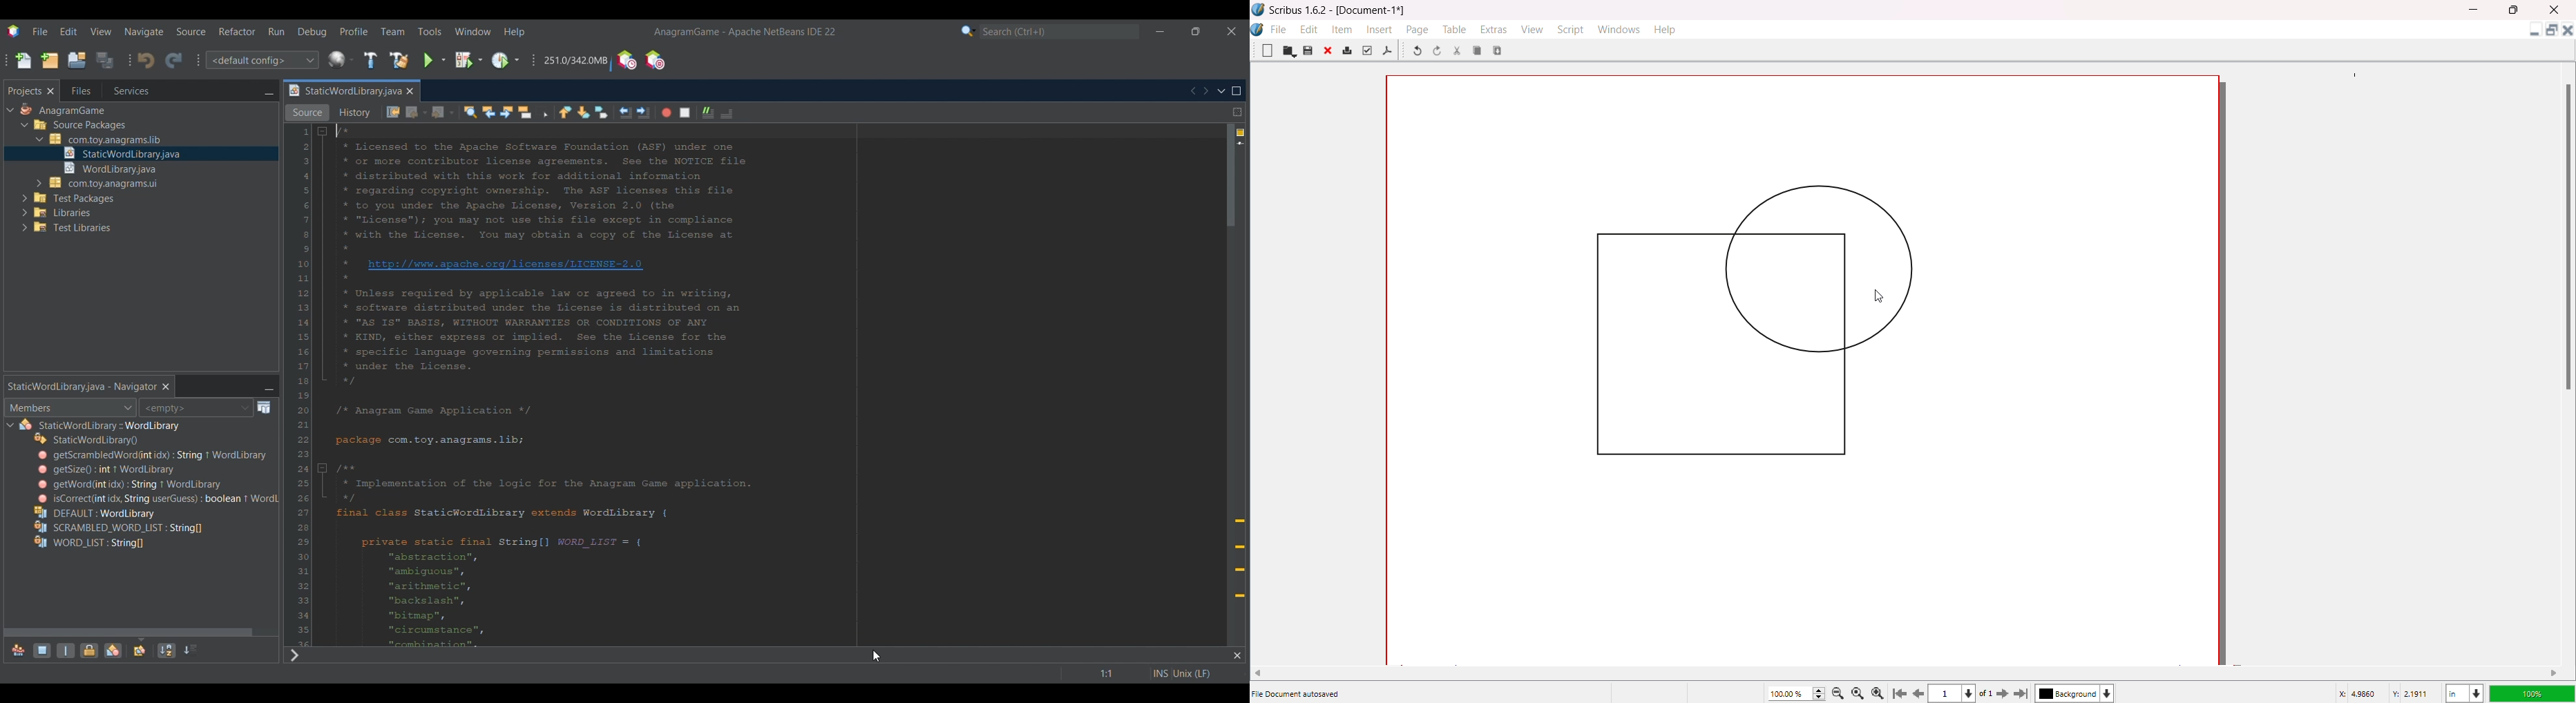  Describe the element at coordinates (1347, 51) in the screenshot. I see `Print` at that location.